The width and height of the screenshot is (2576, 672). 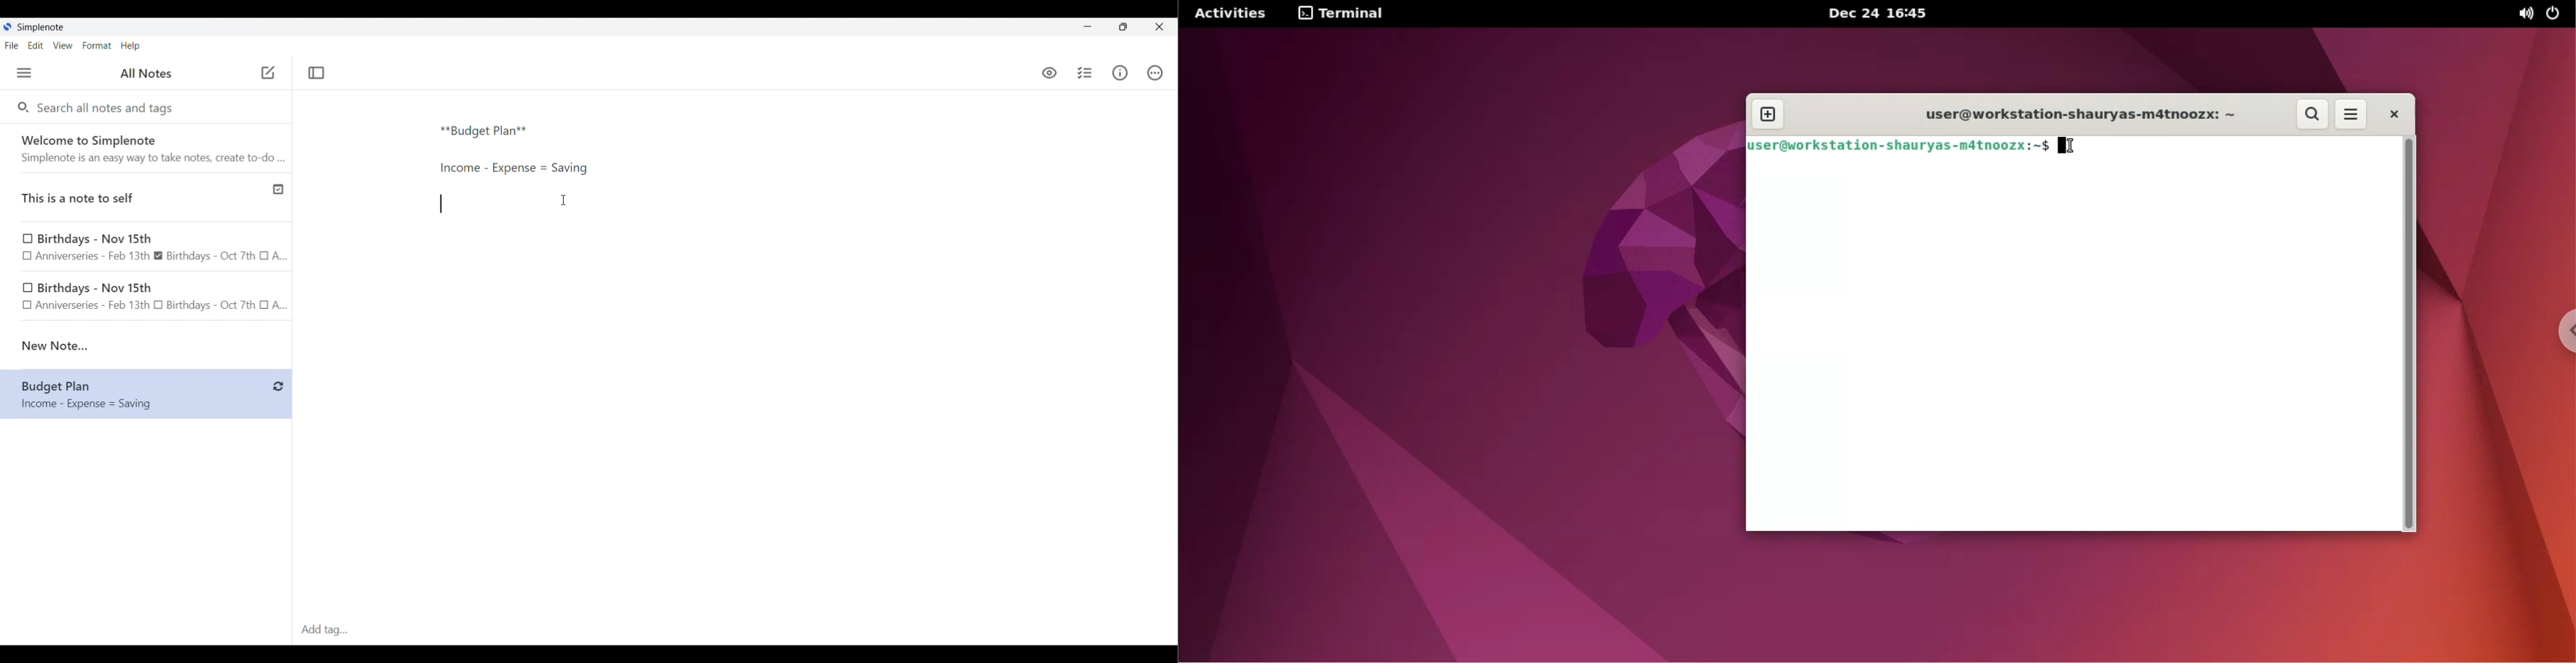 I want to click on Menu, so click(x=24, y=72).